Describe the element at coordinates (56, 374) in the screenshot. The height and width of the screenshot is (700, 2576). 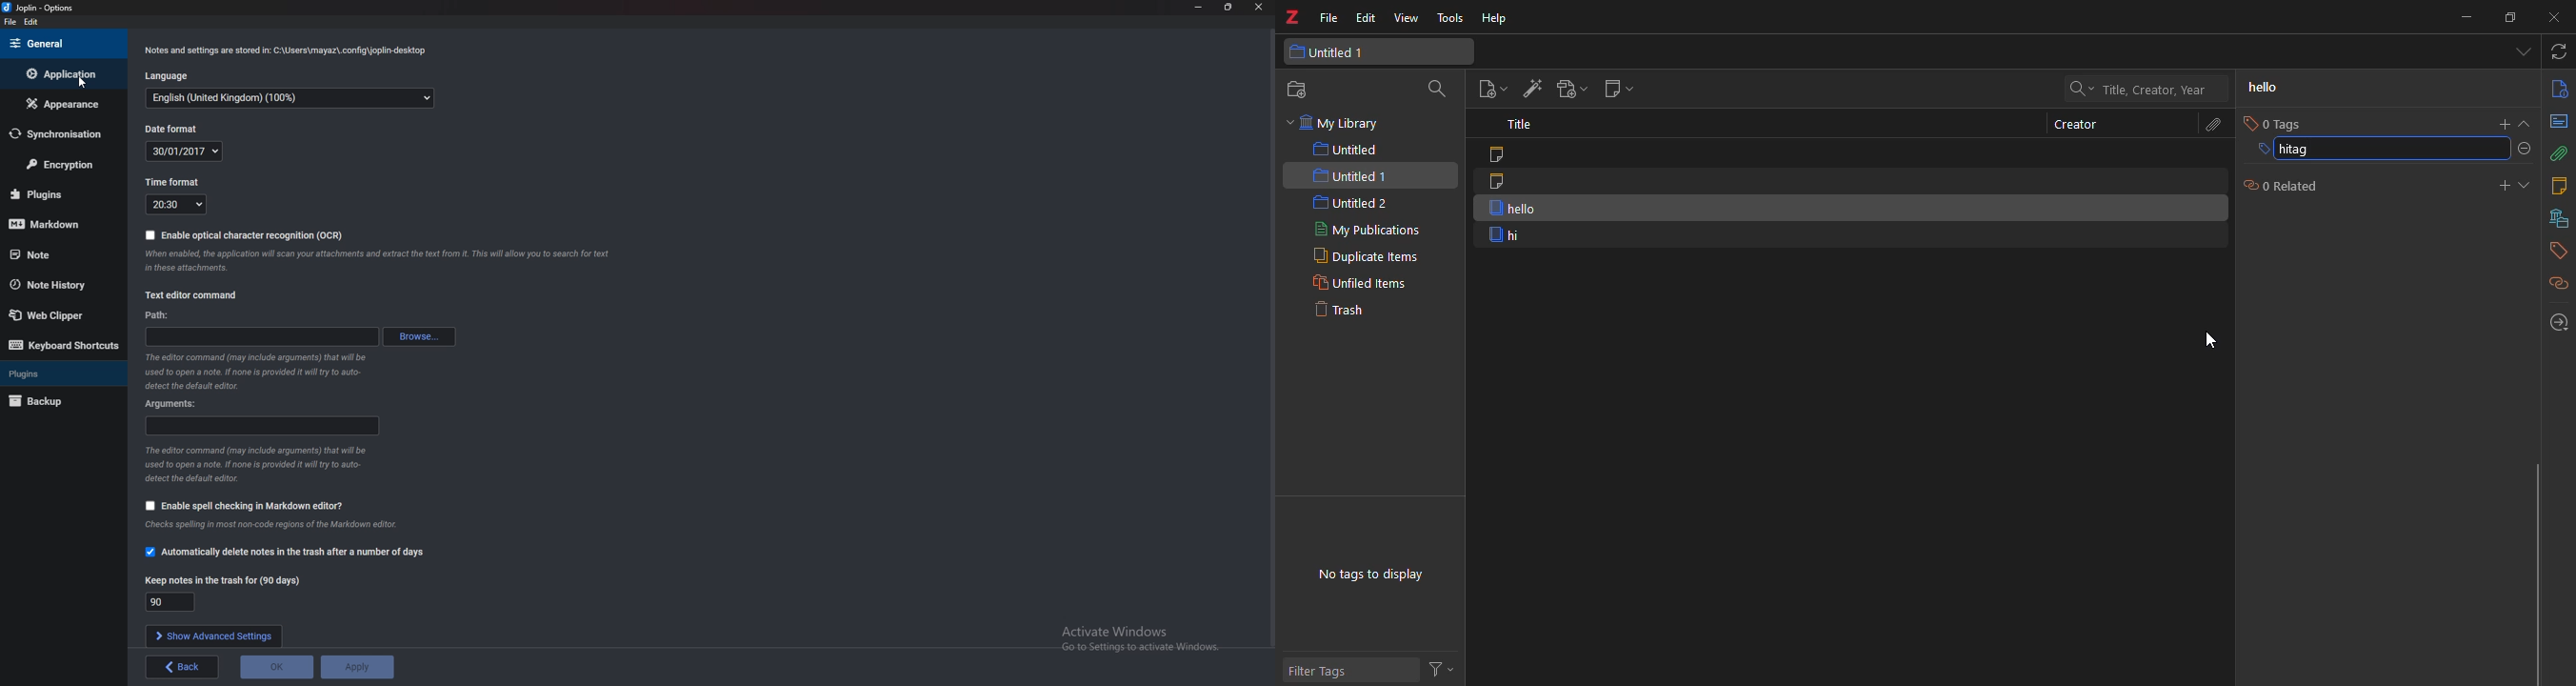
I see `Plugins` at that location.